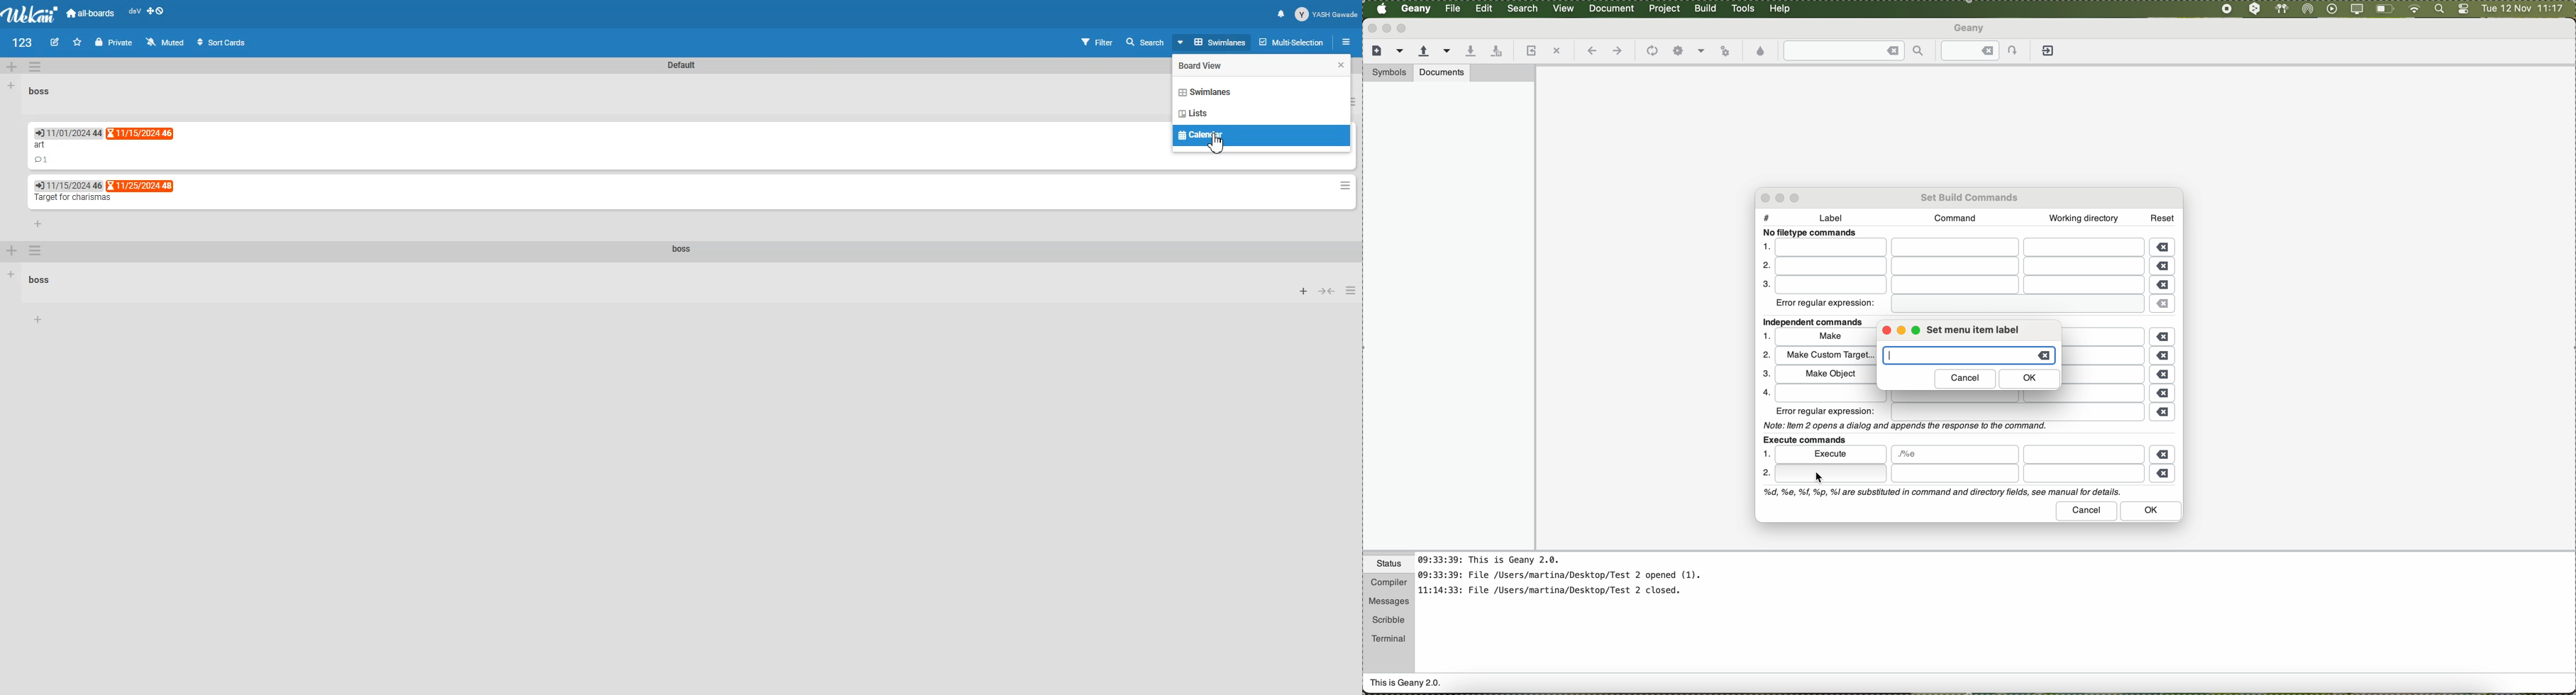 The height and width of the screenshot is (700, 2576). What do you see at coordinates (2106, 356) in the screenshot?
I see `file` at bounding box center [2106, 356].